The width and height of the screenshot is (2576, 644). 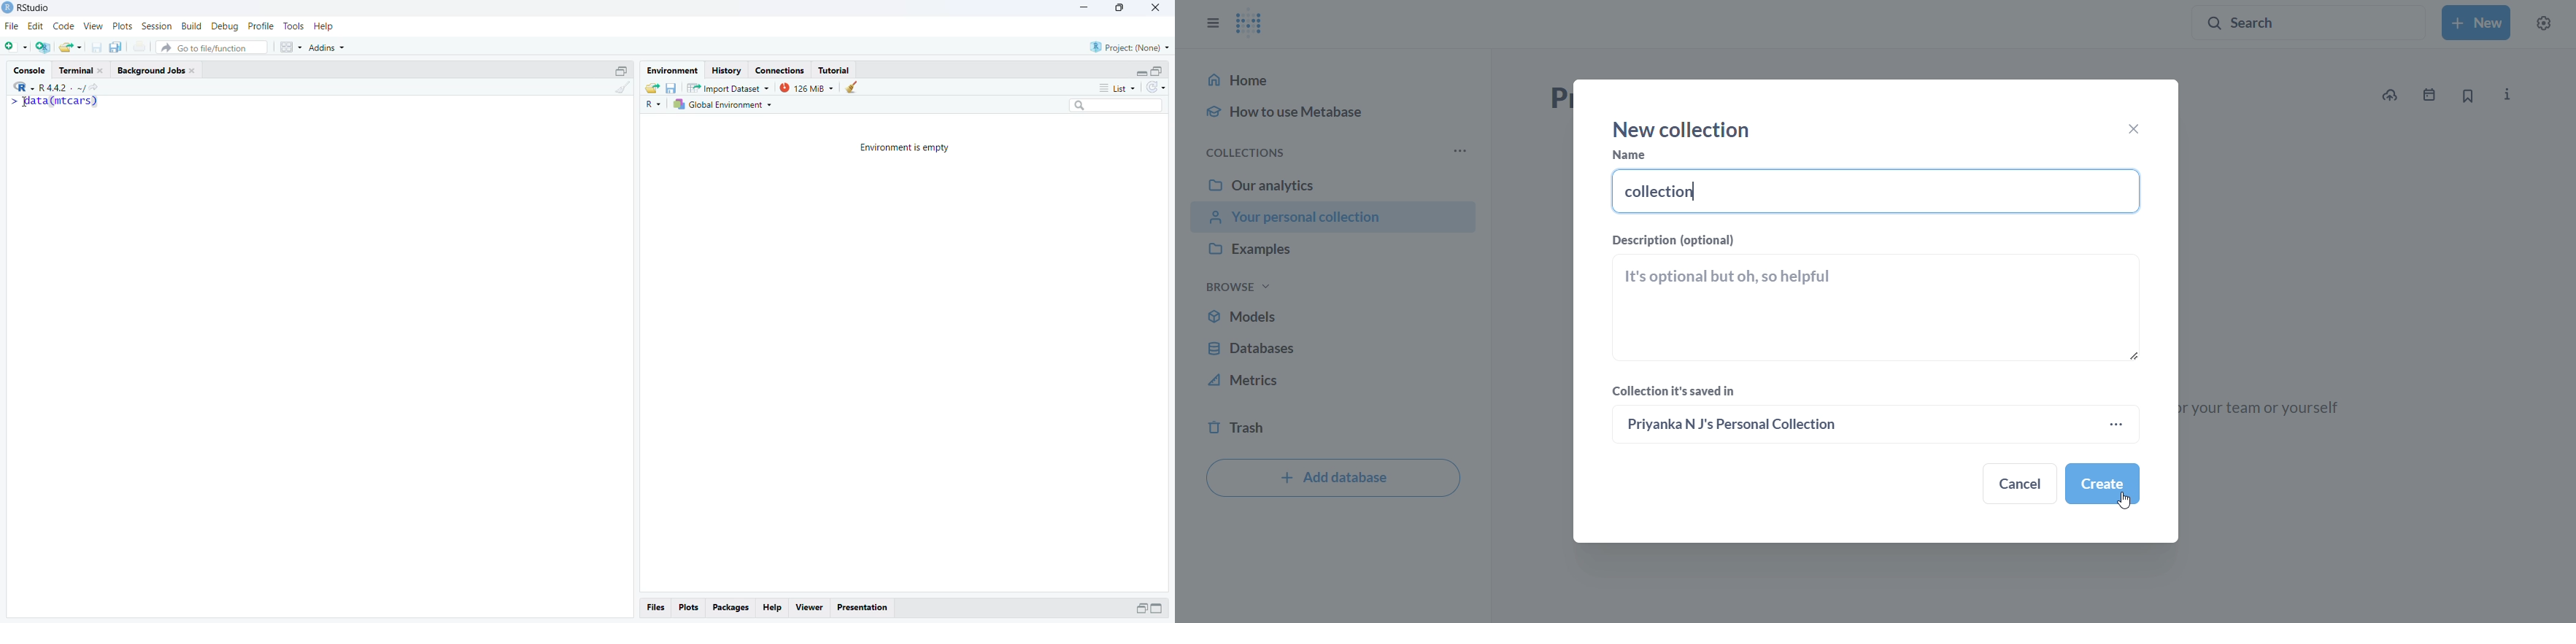 What do you see at coordinates (656, 608) in the screenshot?
I see `Files` at bounding box center [656, 608].